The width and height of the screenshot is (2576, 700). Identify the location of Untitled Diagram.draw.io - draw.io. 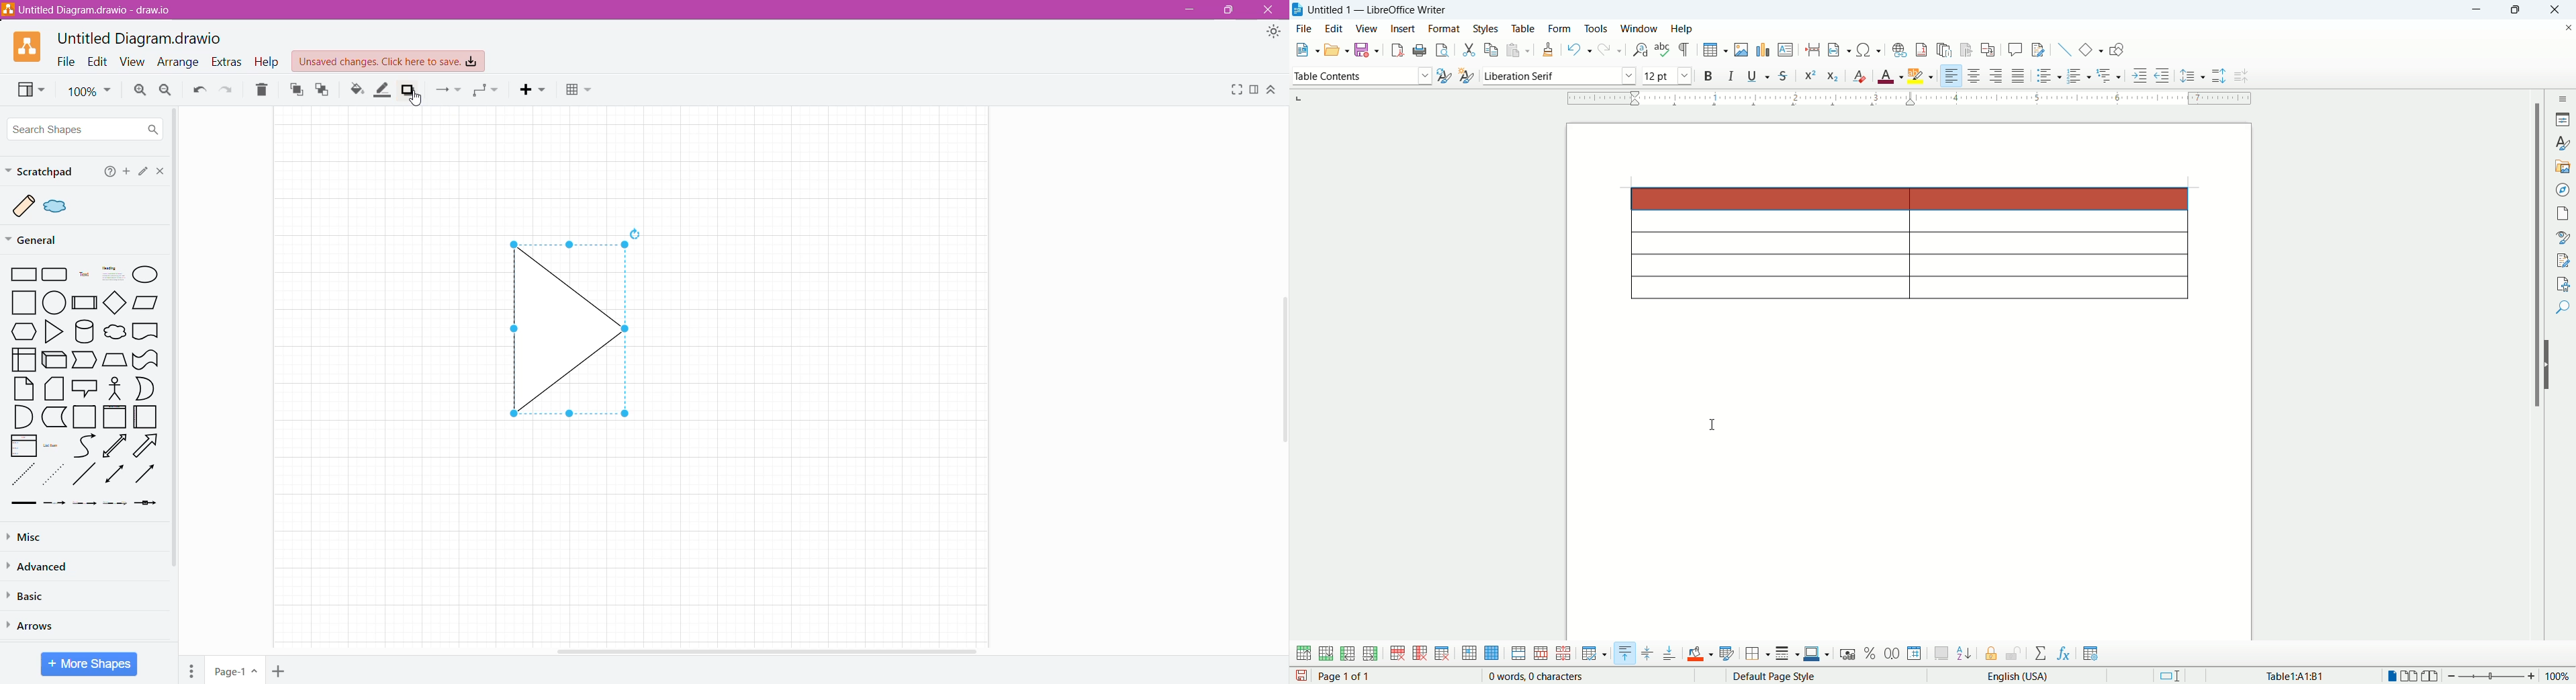
(90, 9).